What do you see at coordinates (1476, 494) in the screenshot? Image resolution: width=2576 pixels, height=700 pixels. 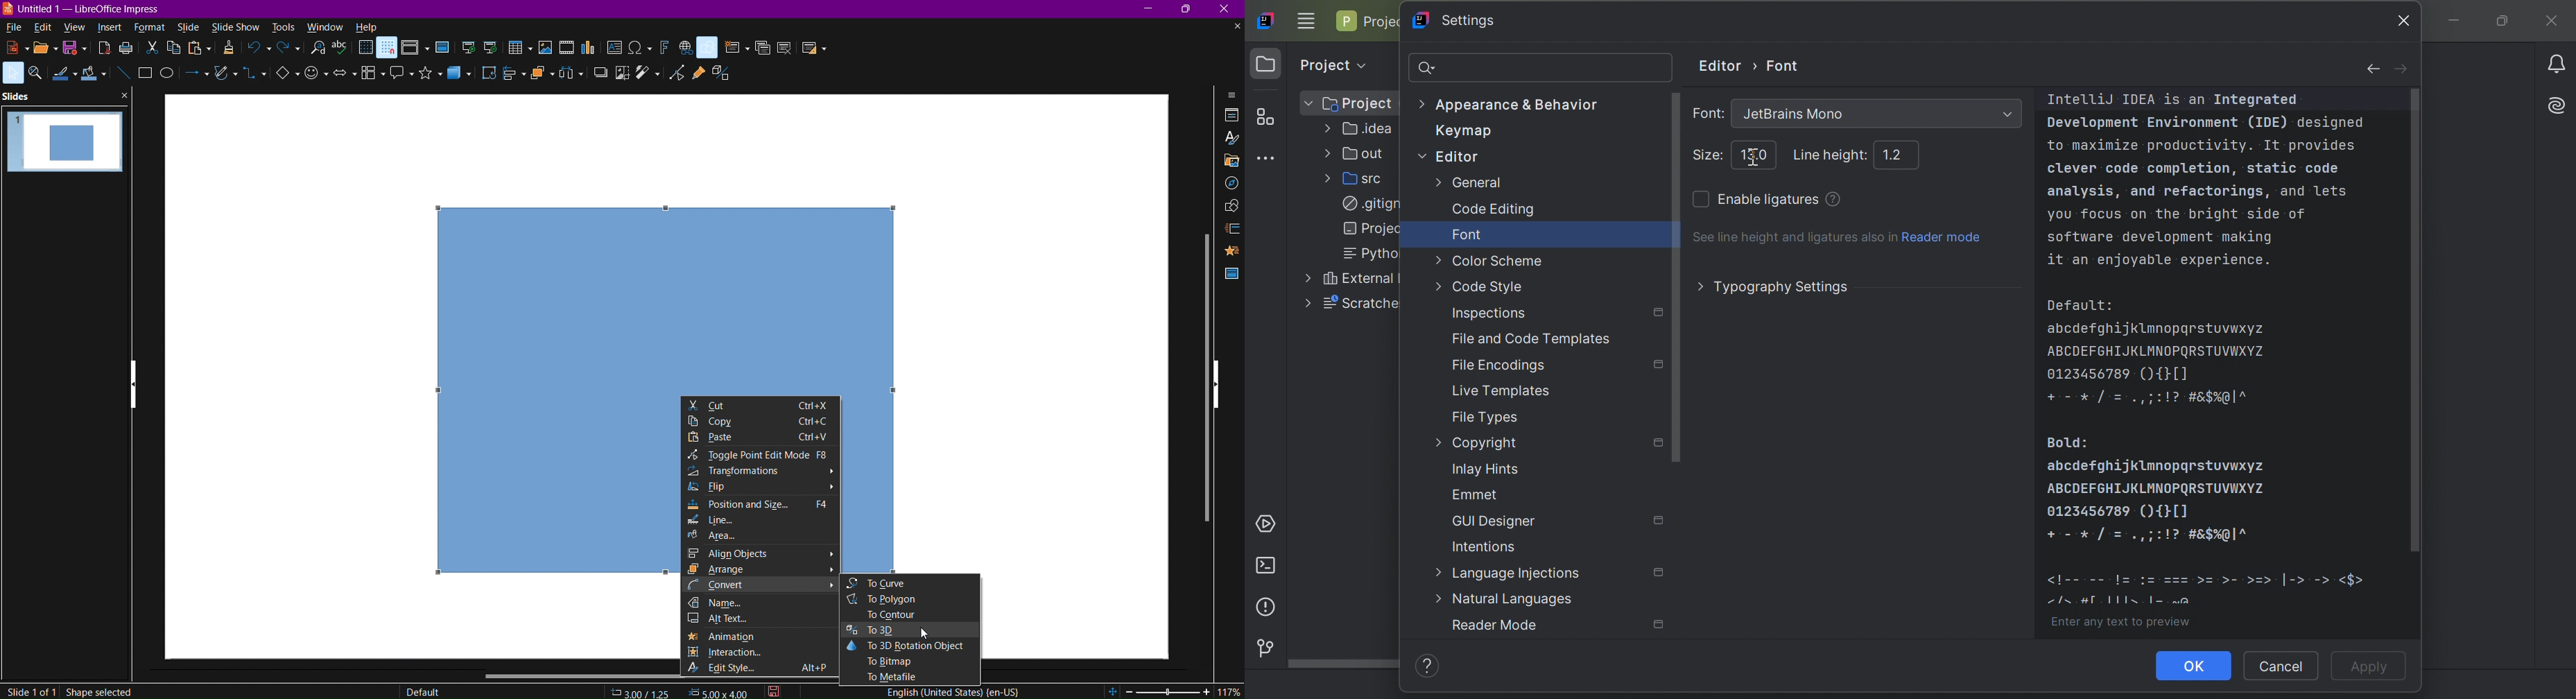 I see `Emmet` at bounding box center [1476, 494].